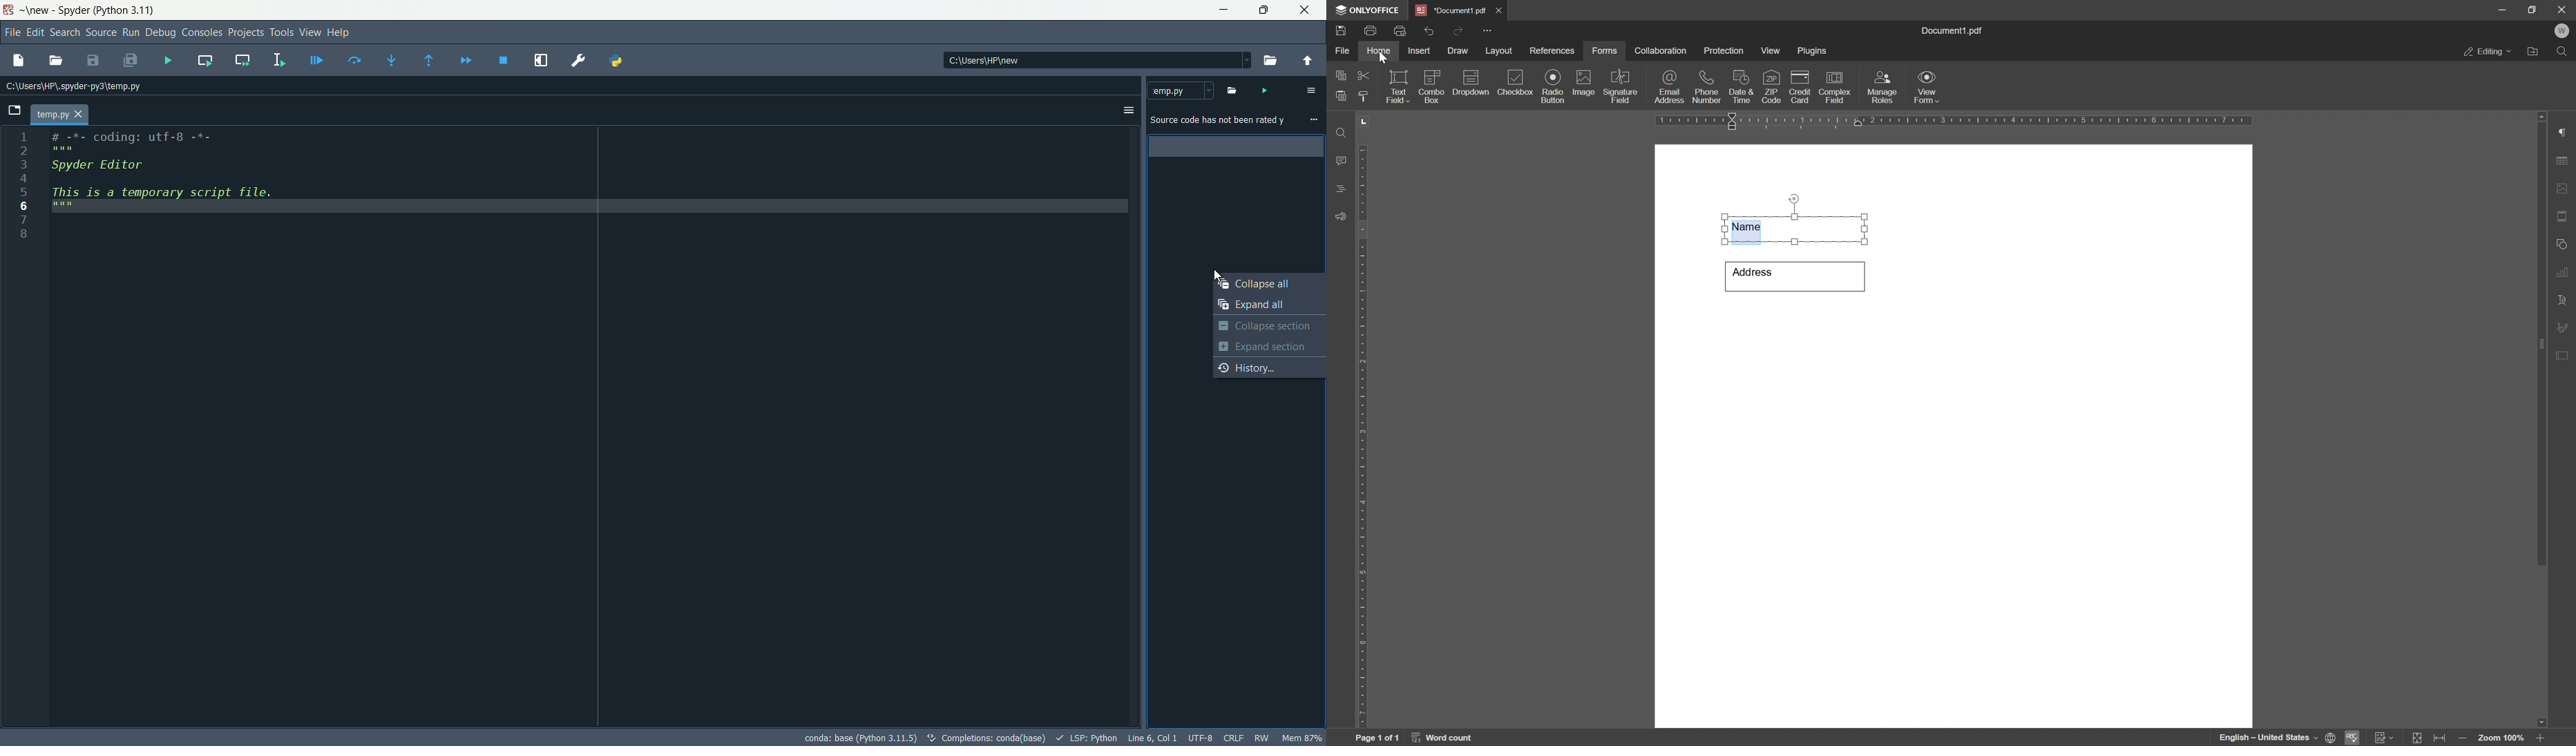 The height and width of the screenshot is (756, 2576). What do you see at coordinates (23, 205) in the screenshot?
I see `6` at bounding box center [23, 205].